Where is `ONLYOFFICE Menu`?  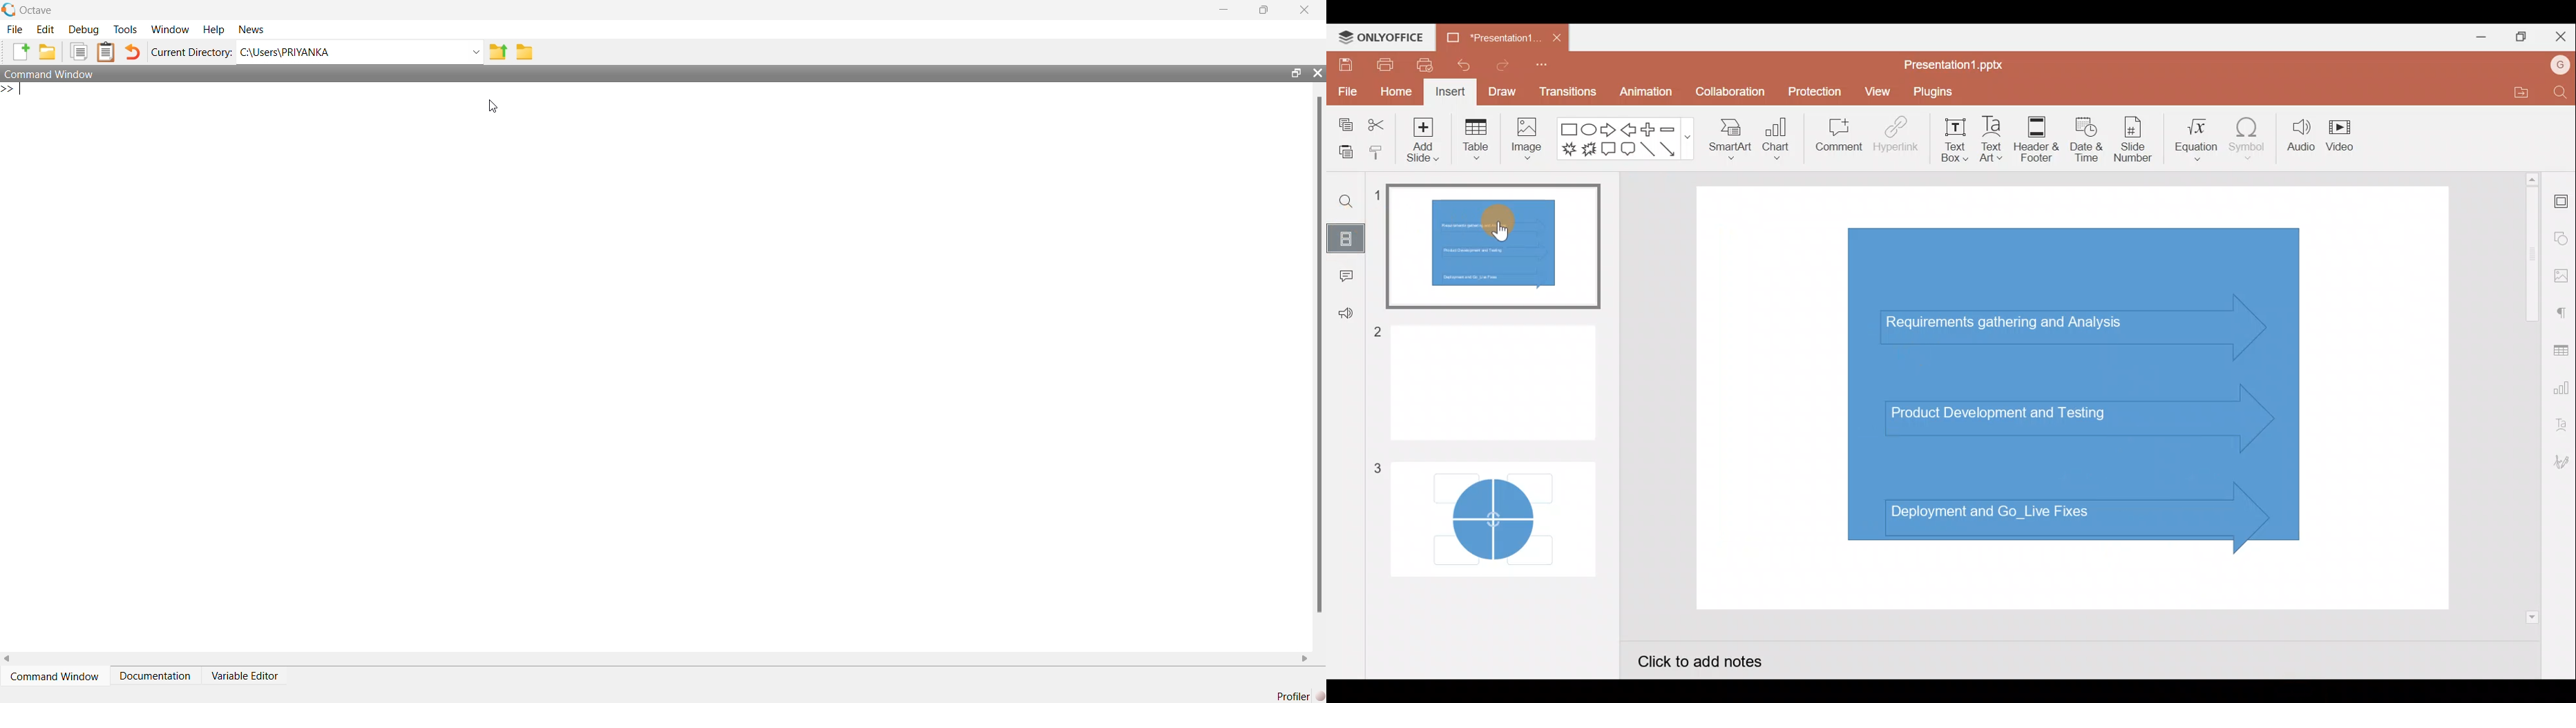
ONLYOFFICE Menu is located at coordinates (1388, 38).